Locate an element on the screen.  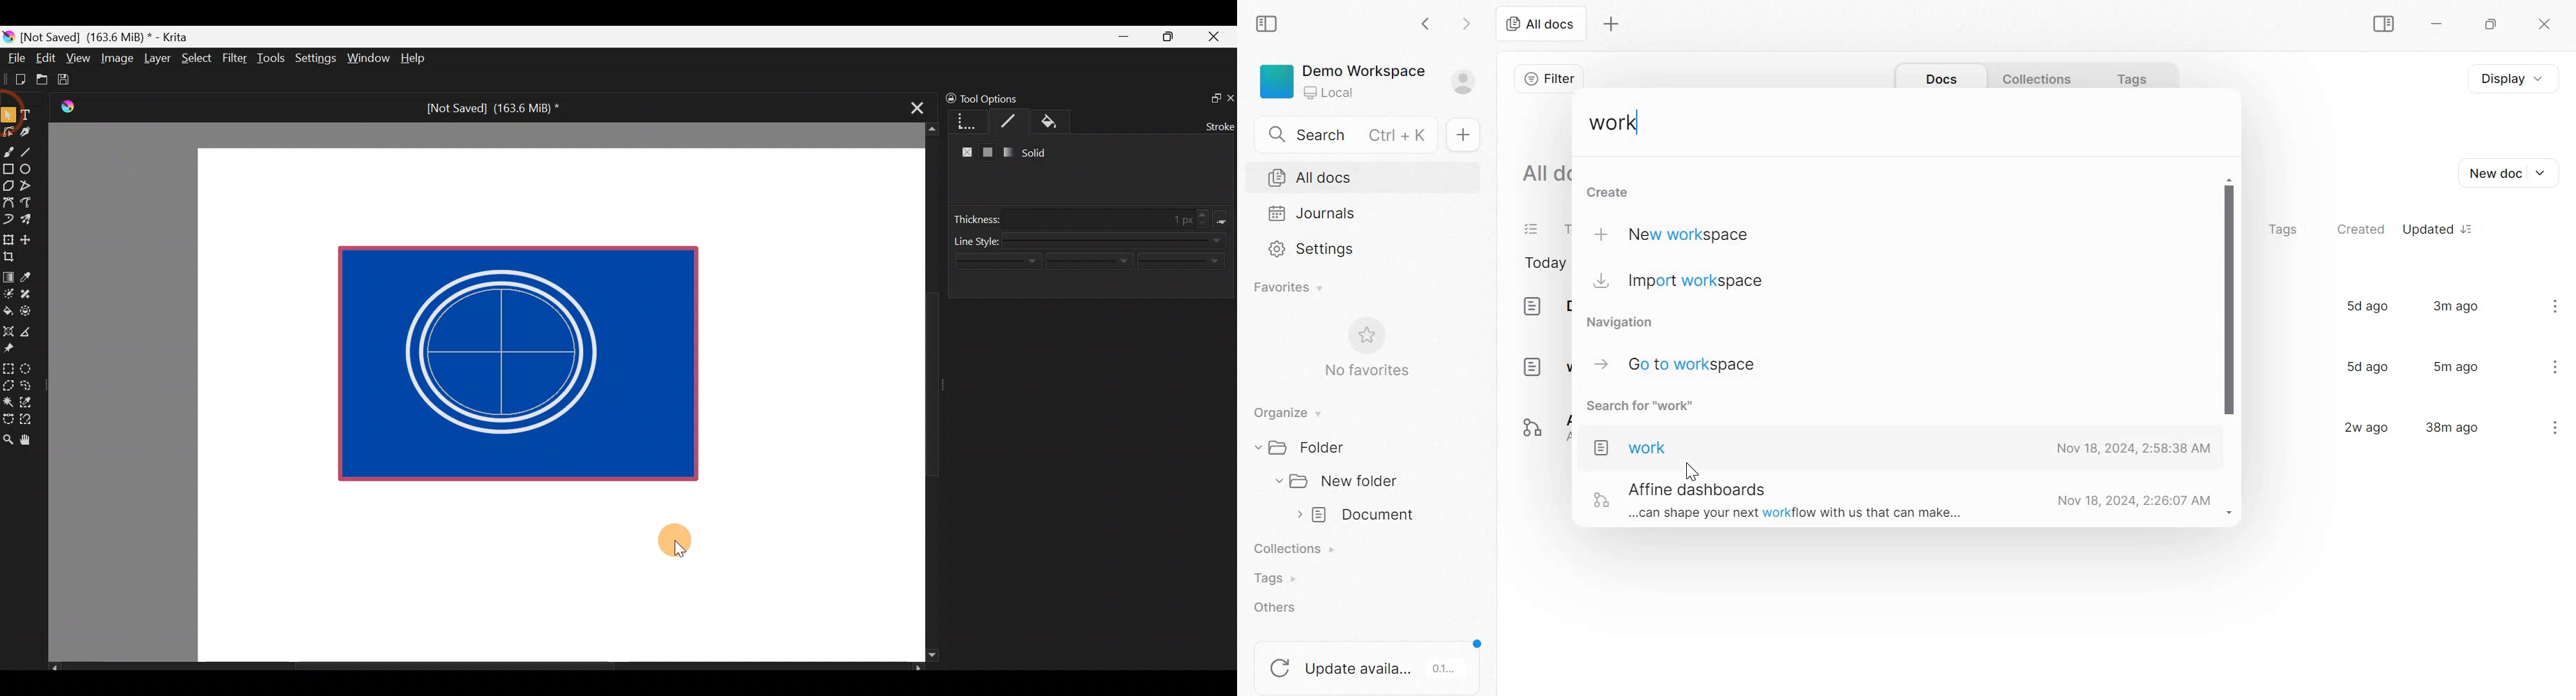
navigation is located at coordinates (1627, 321).